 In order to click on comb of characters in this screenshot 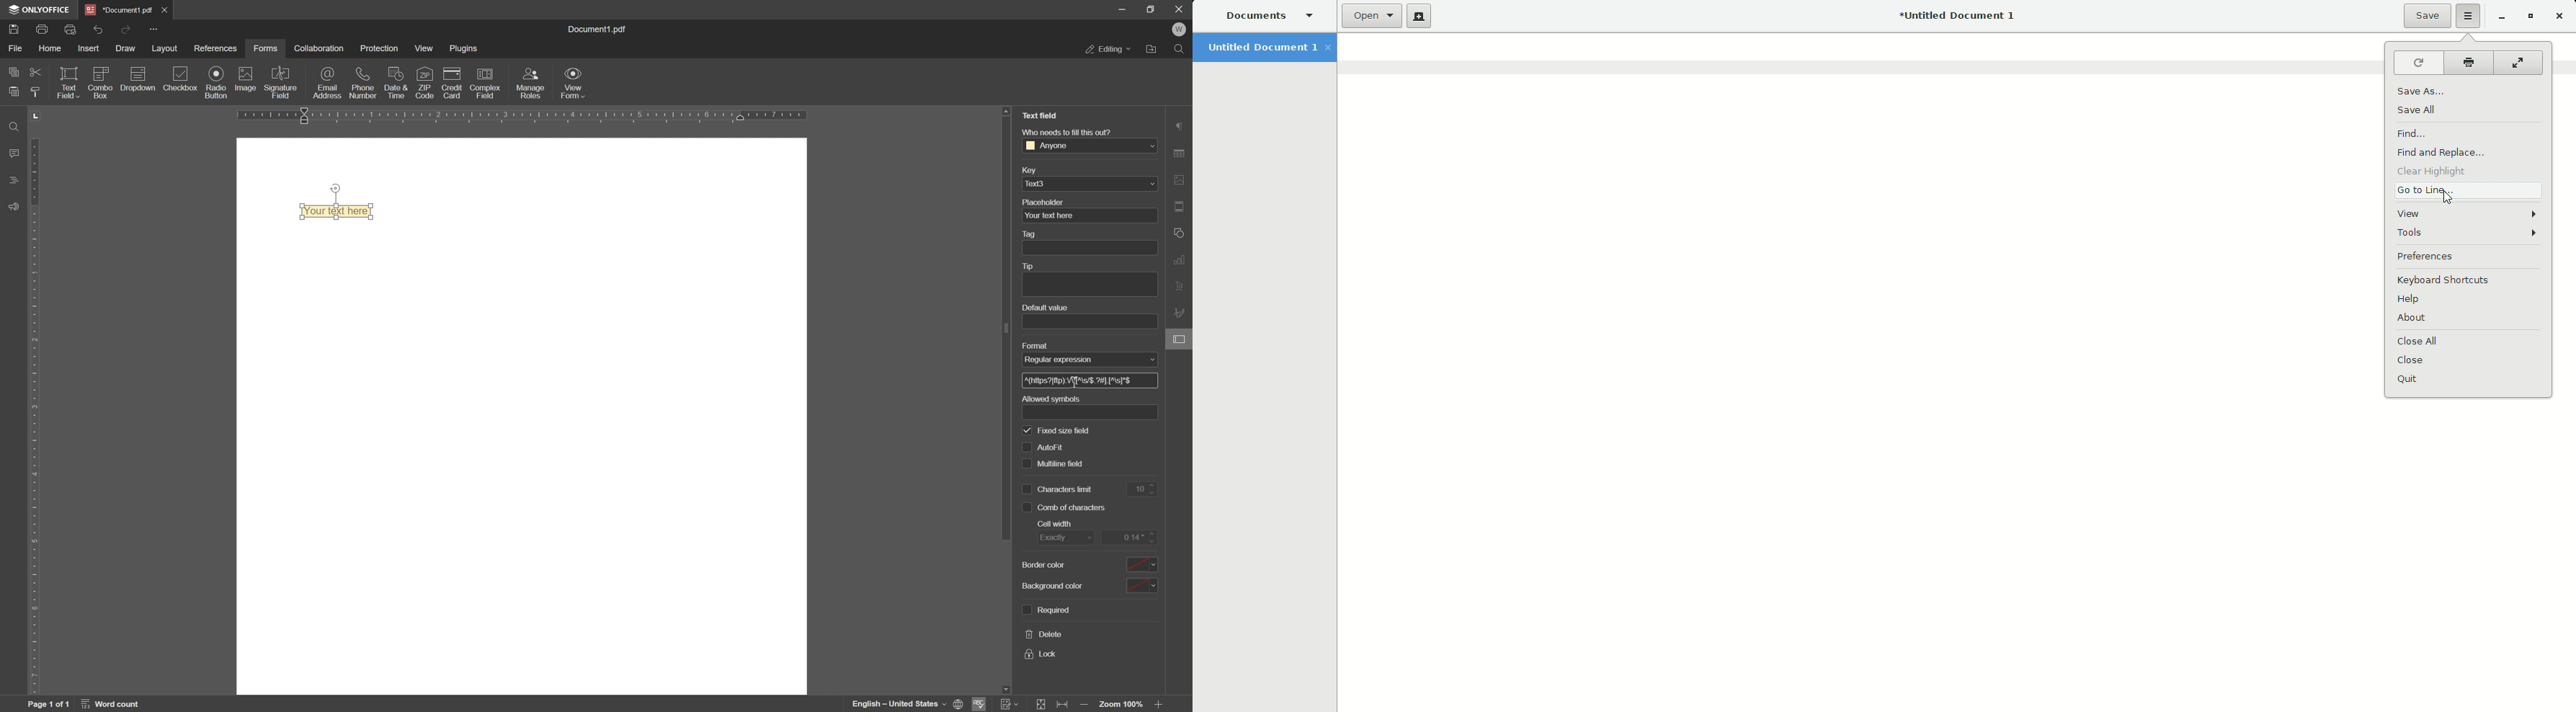, I will do `click(1074, 508)`.